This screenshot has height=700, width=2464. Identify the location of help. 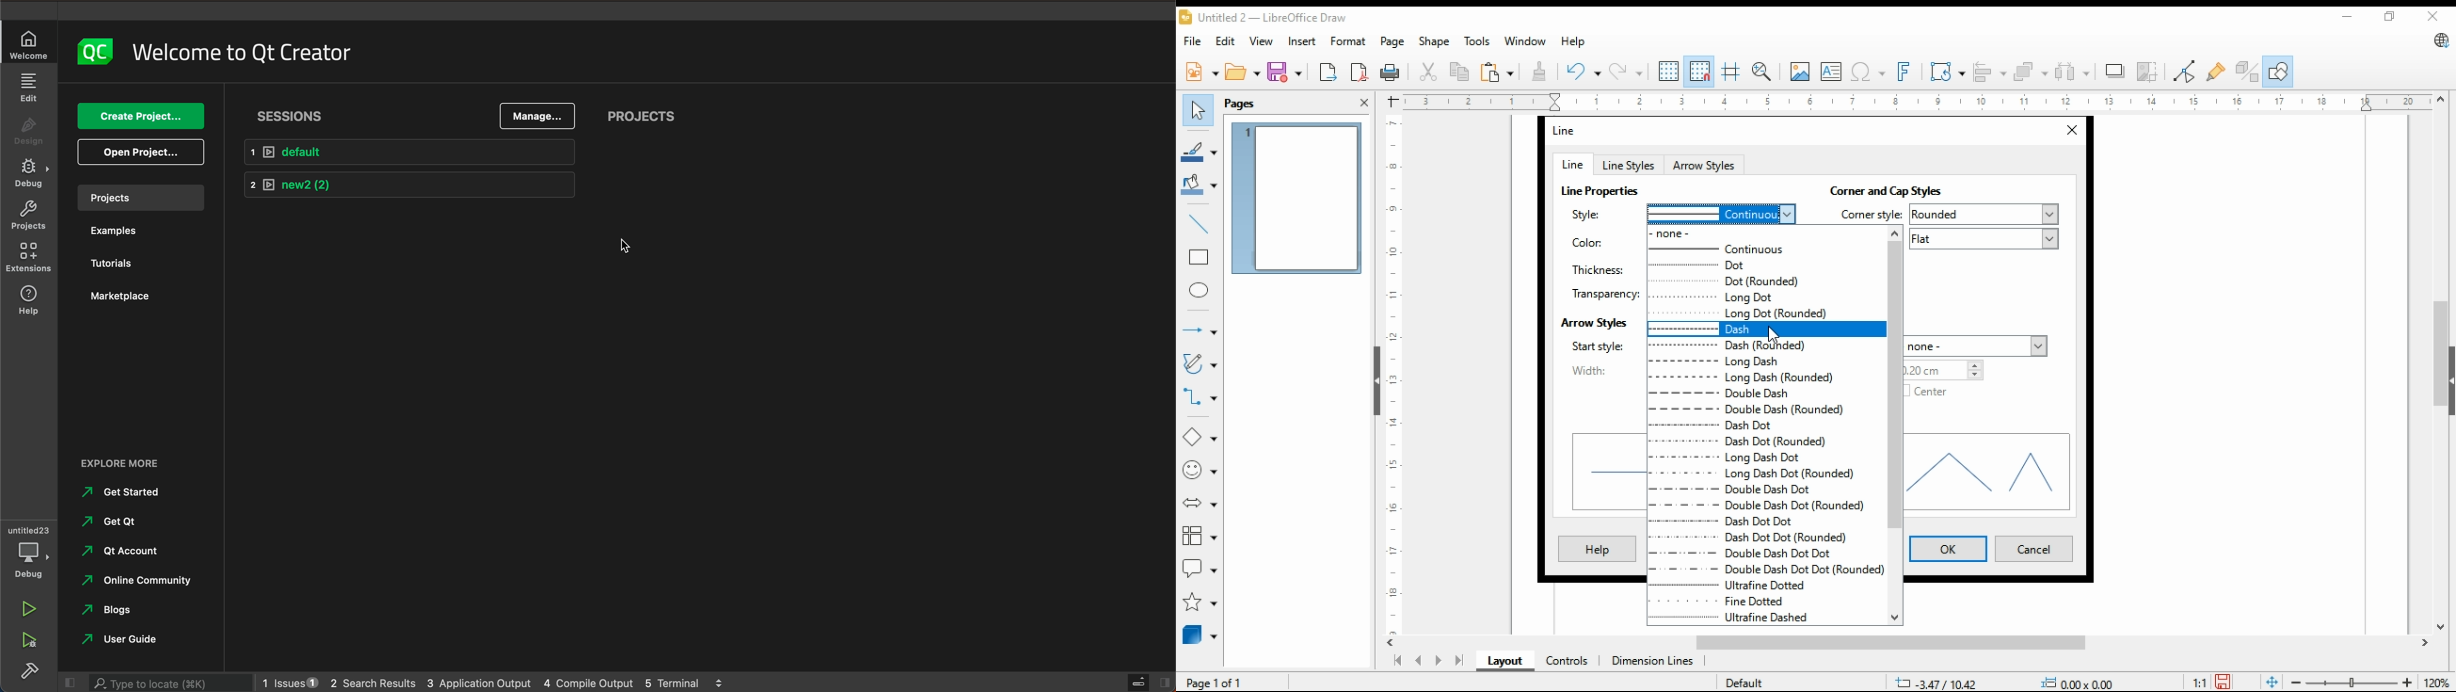
(1573, 41).